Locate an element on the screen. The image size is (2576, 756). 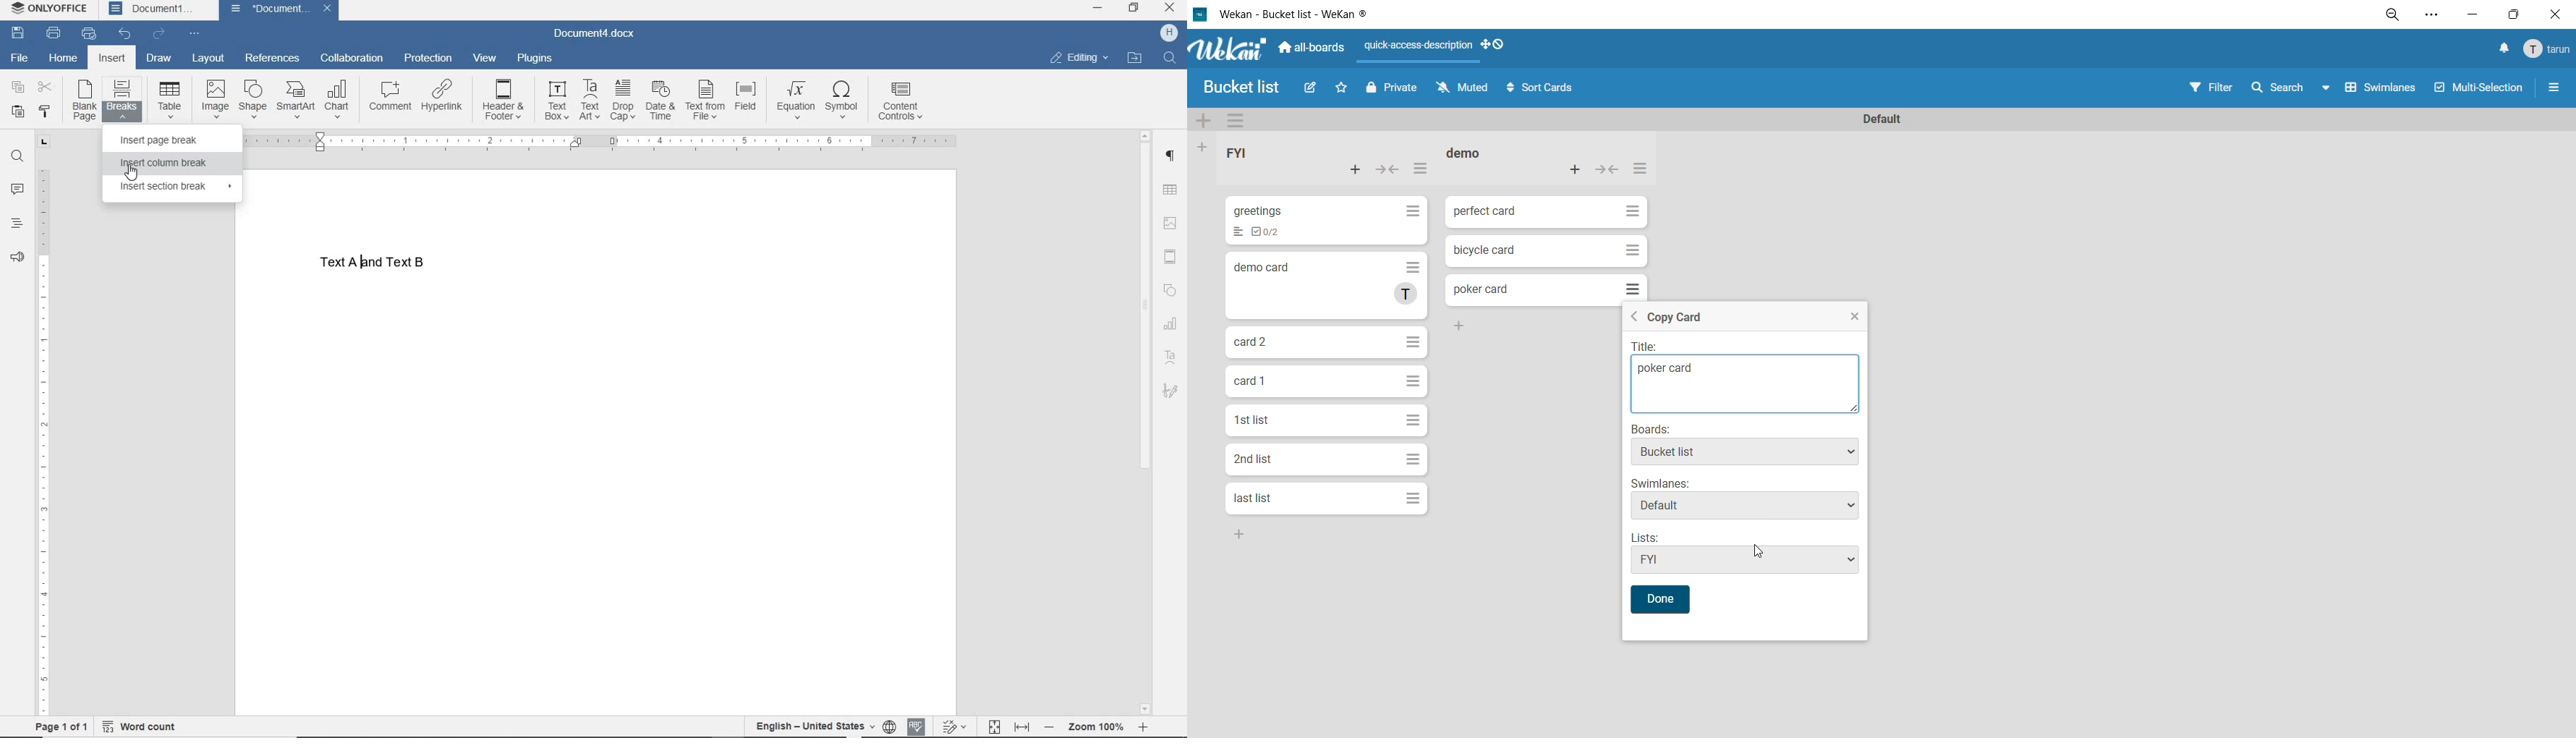
1st list is located at coordinates (1254, 420).